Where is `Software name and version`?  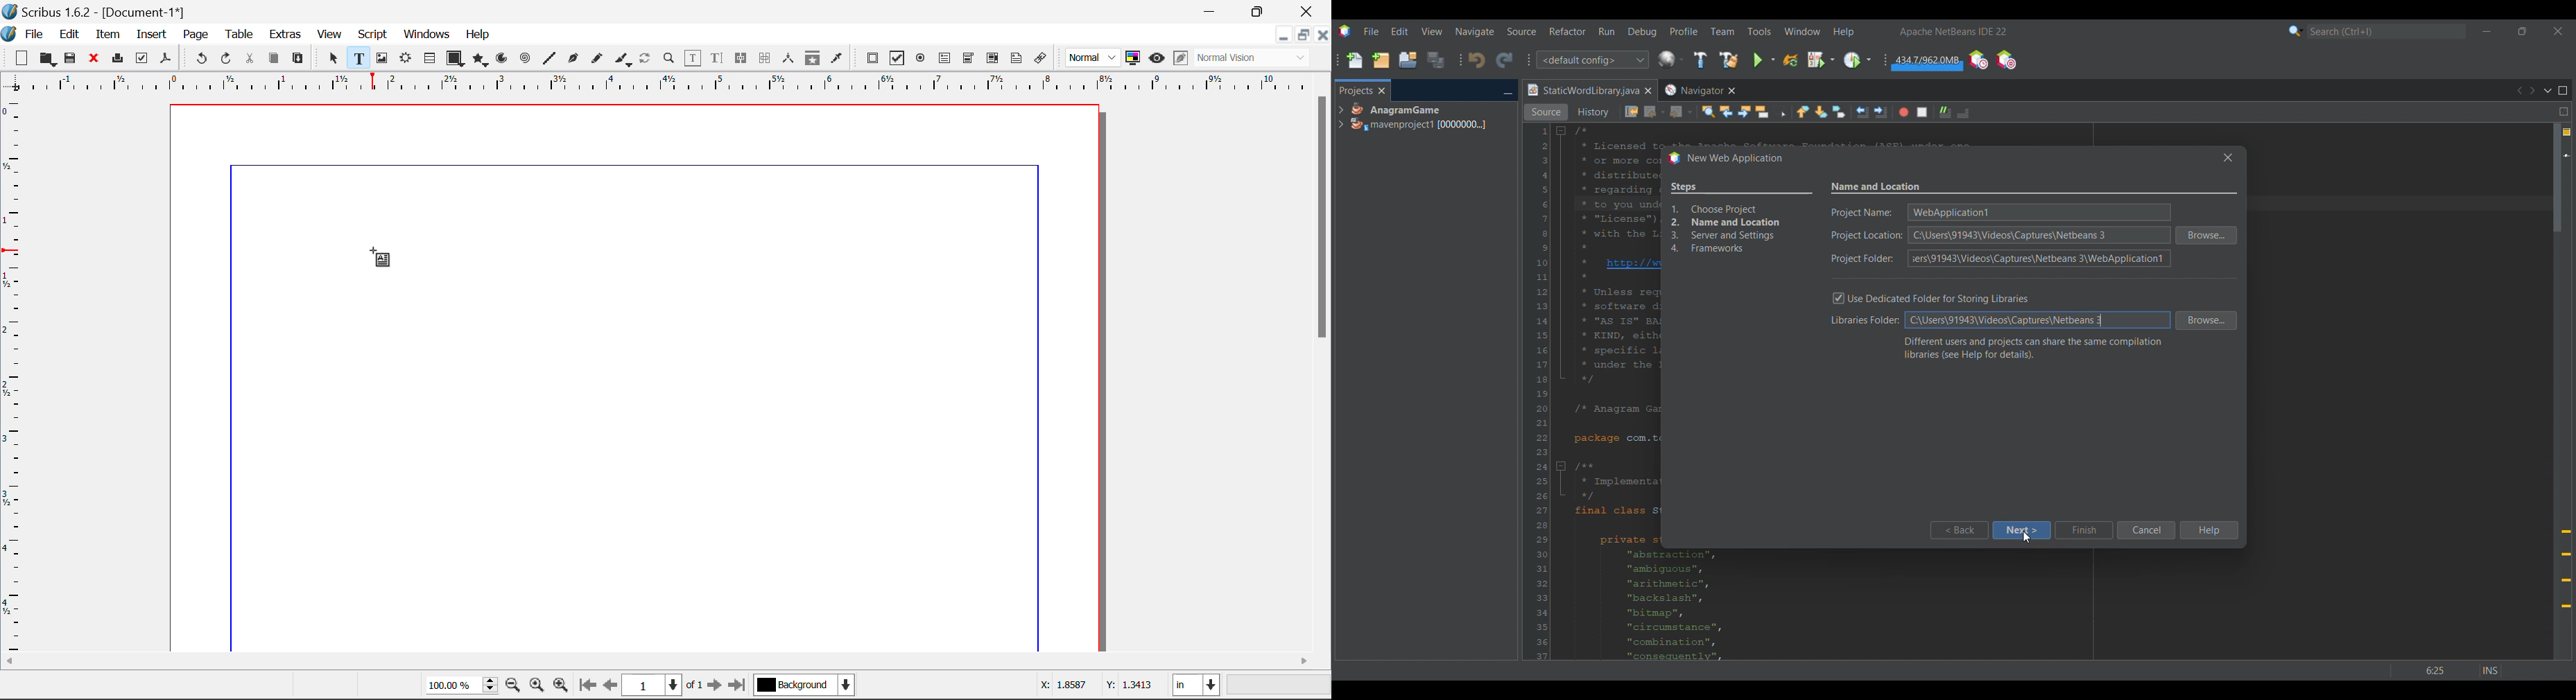 Software name and version is located at coordinates (1954, 31).